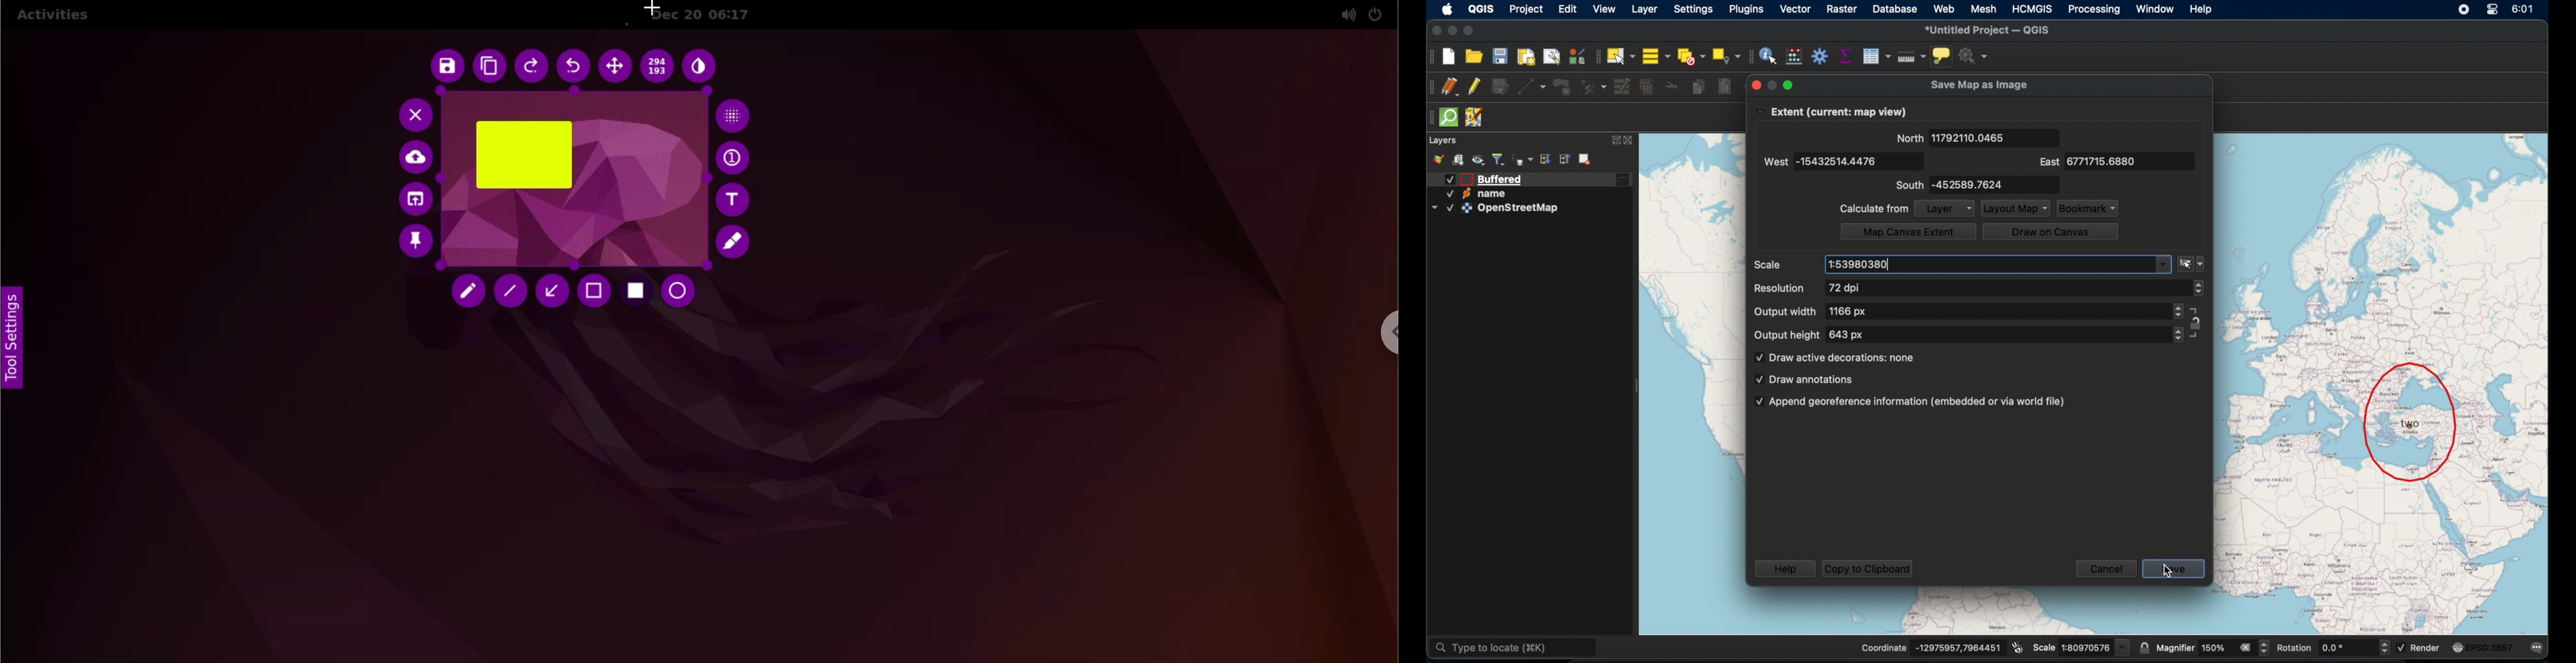 The height and width of the screenshot is (672, 2576). I want to click on open field calculator, so click(1795, 56).